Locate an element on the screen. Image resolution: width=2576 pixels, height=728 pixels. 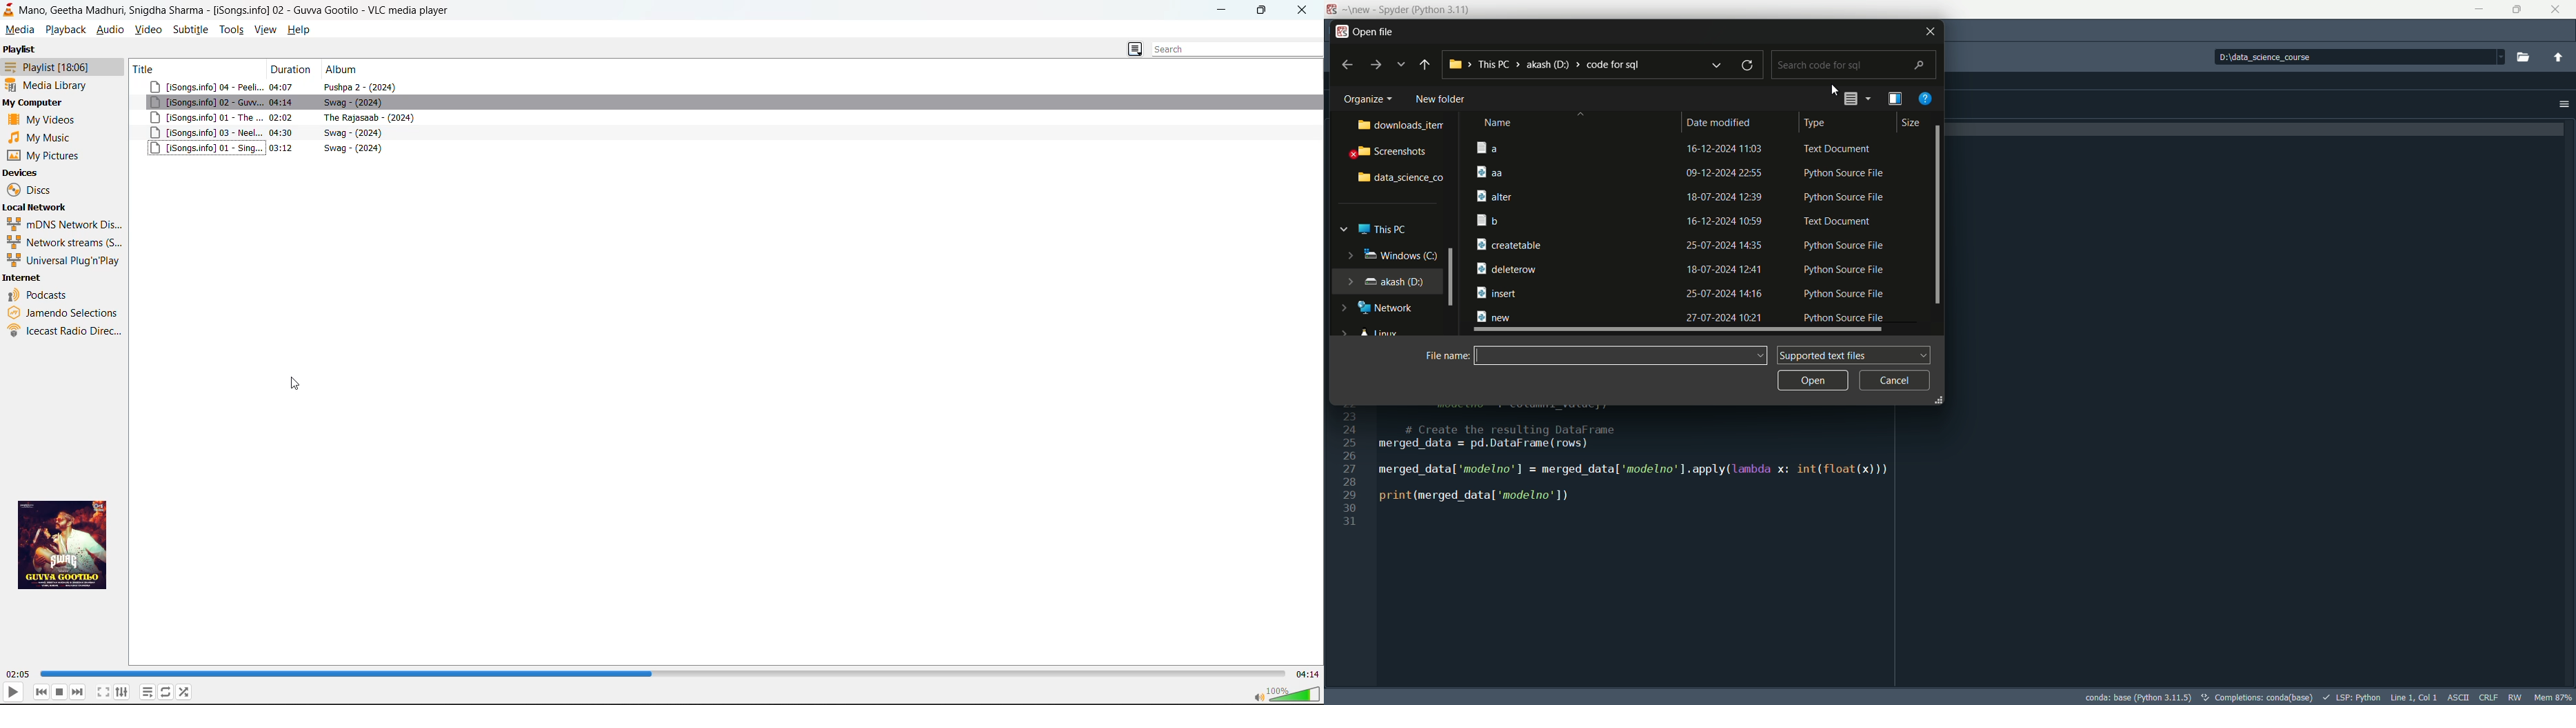
open is located at coordinates (1813, 381).